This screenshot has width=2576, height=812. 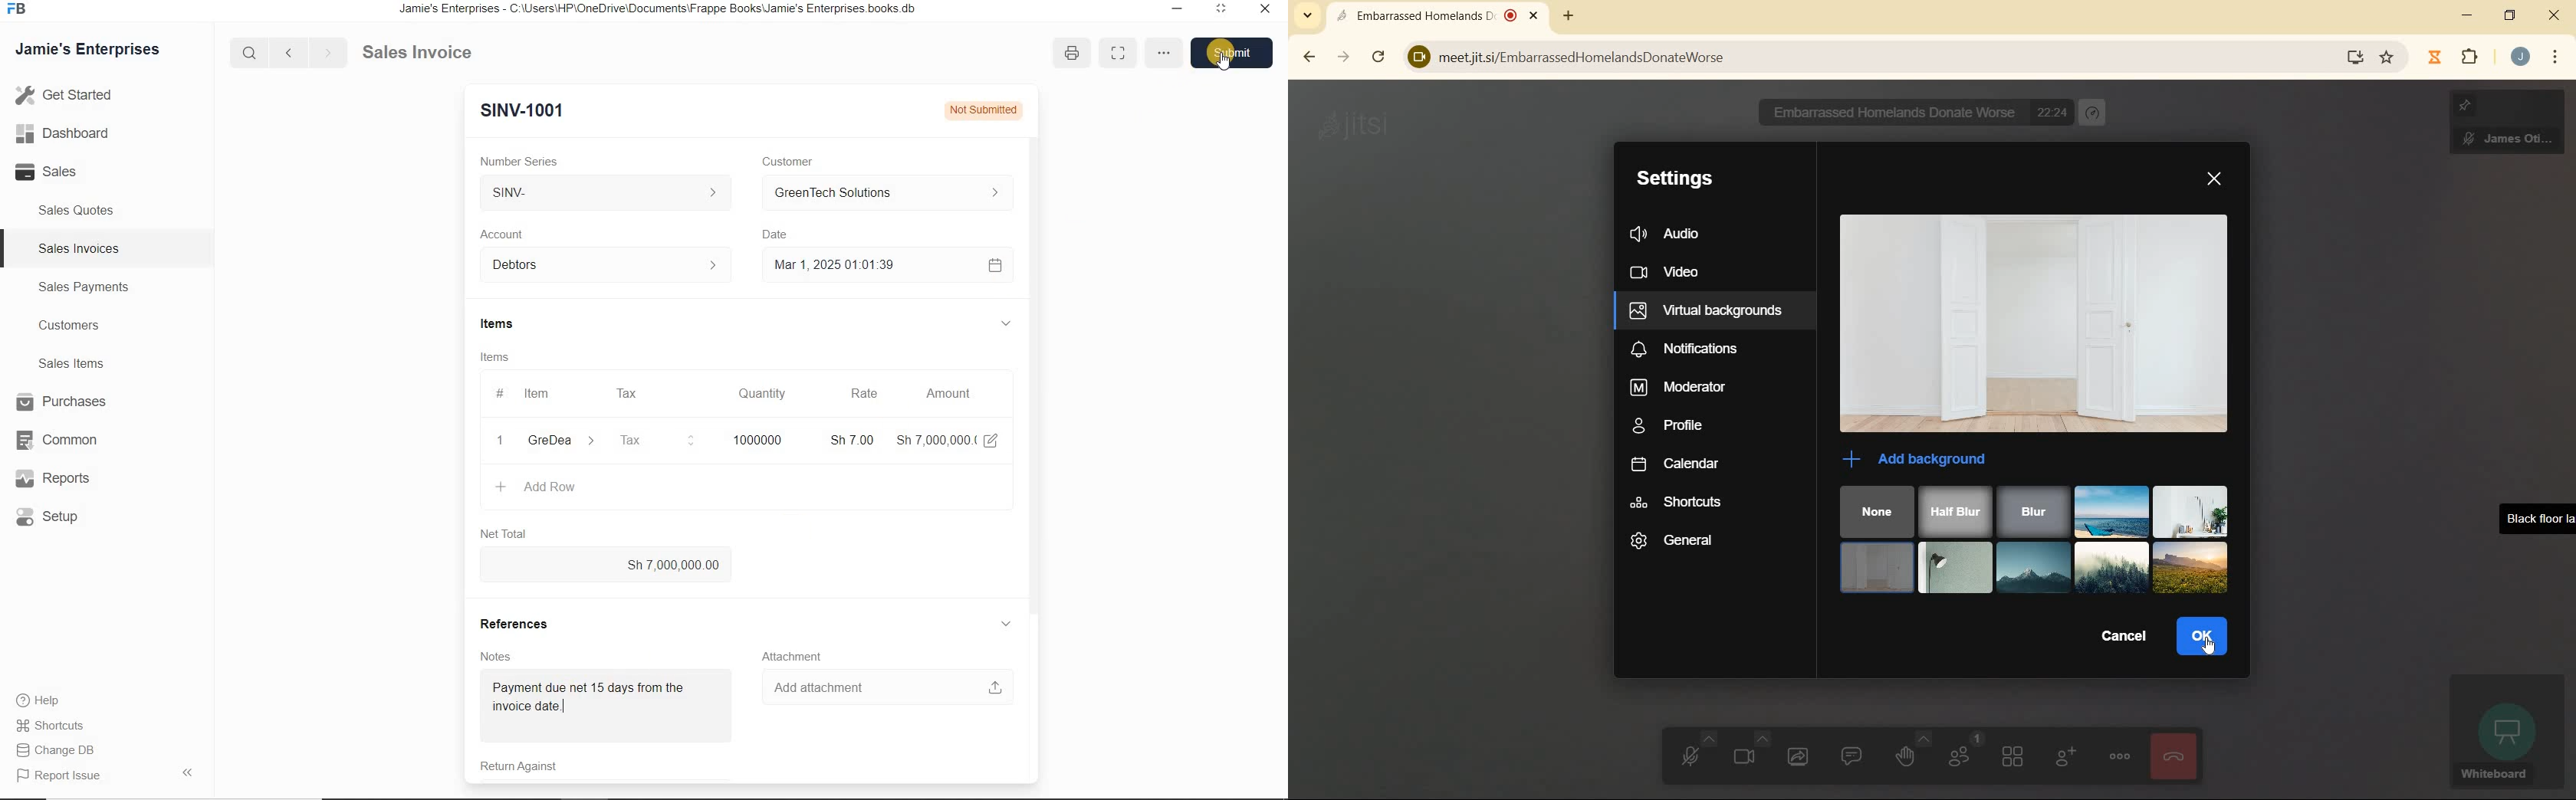 What do you see at coordinates (762, 394) in the screenshot?
I see `Quantity` at bounding box center [762, 394].